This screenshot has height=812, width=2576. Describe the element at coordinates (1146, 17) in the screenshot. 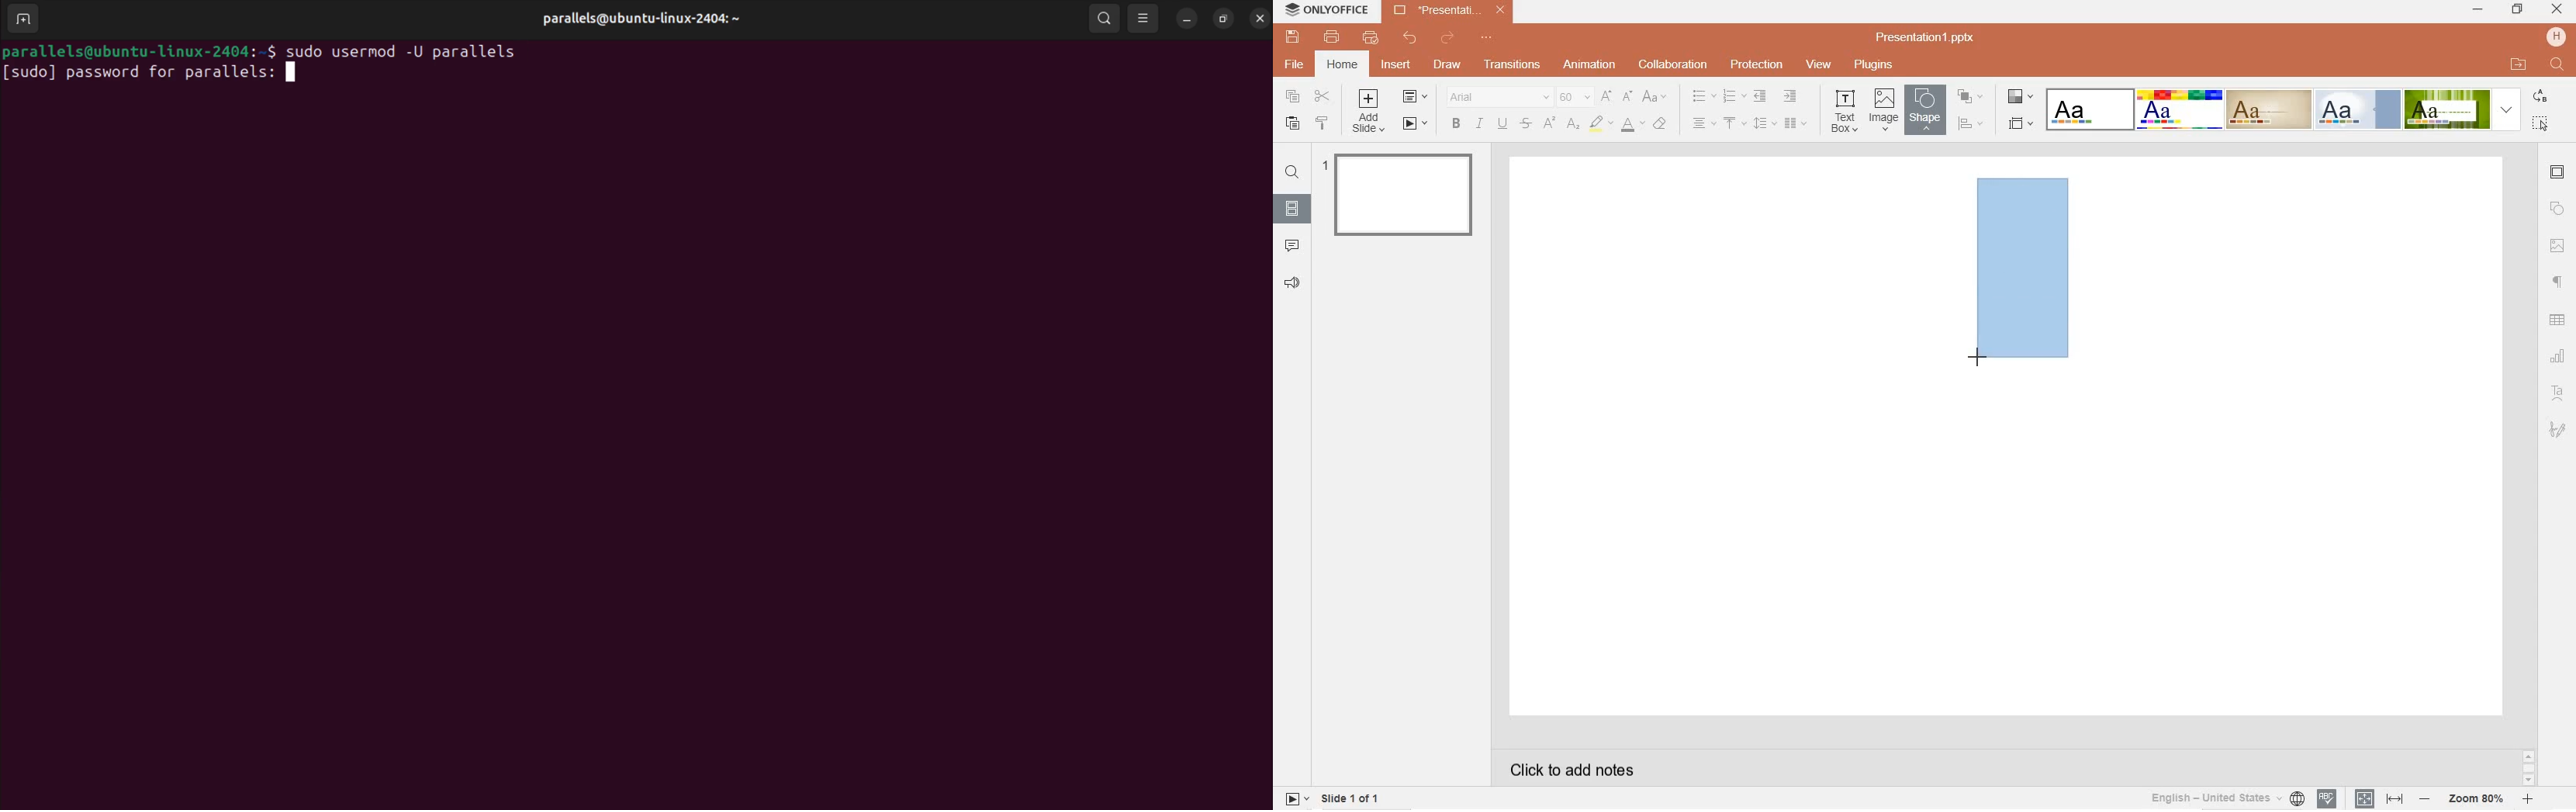

I see `view options` at that location.